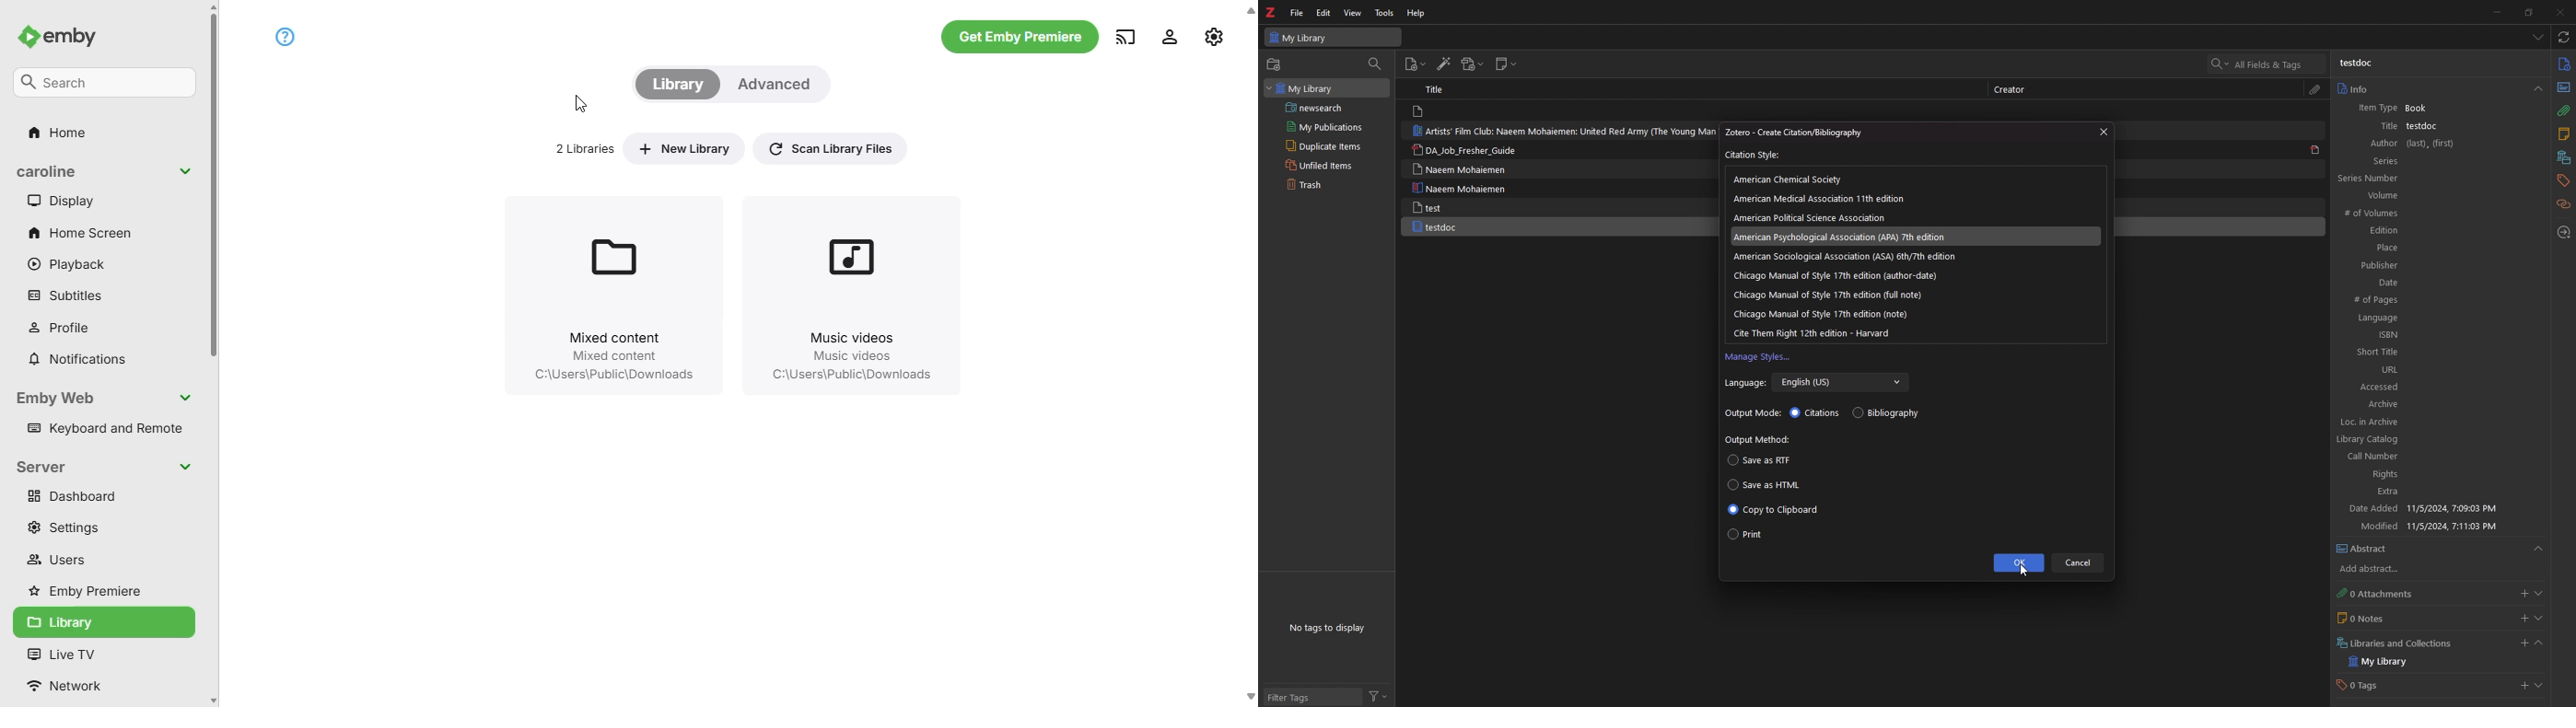  I want to click on chicago manual of style full note, so click(1836, 294).